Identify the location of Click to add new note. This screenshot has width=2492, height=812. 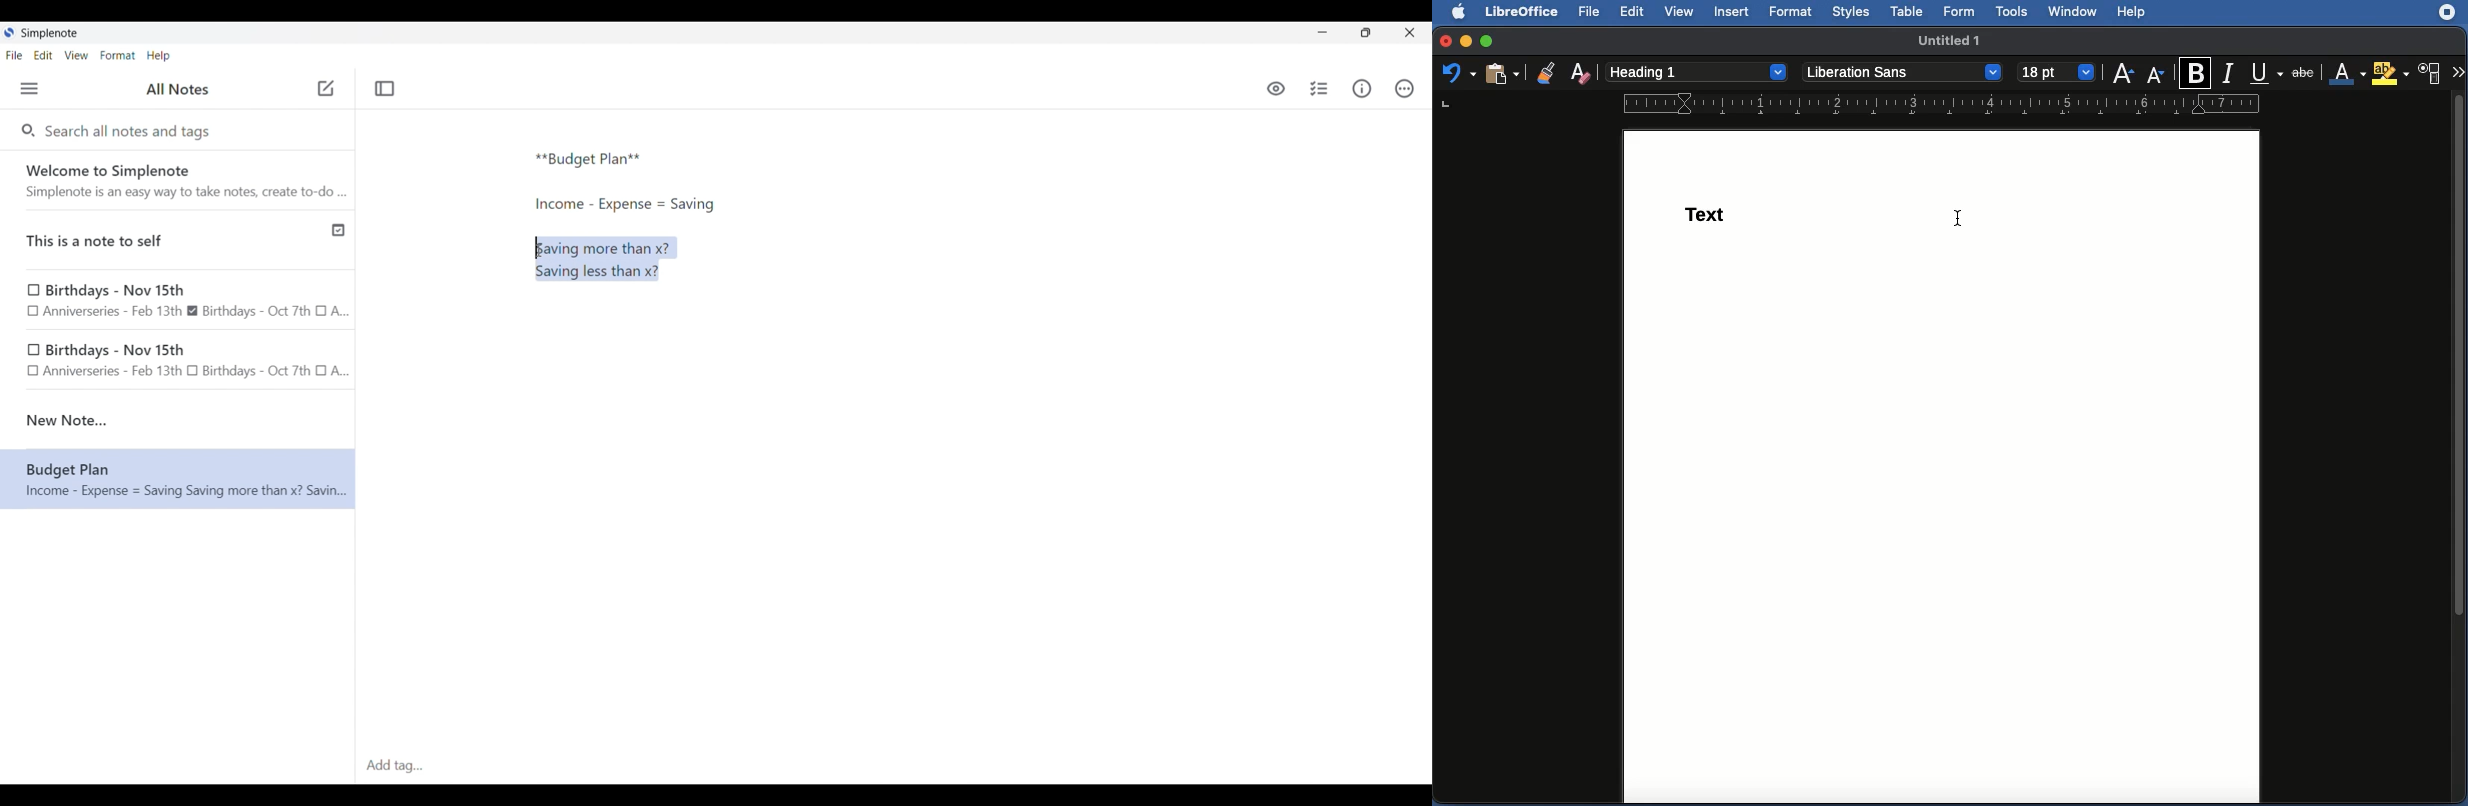
(326, 88).